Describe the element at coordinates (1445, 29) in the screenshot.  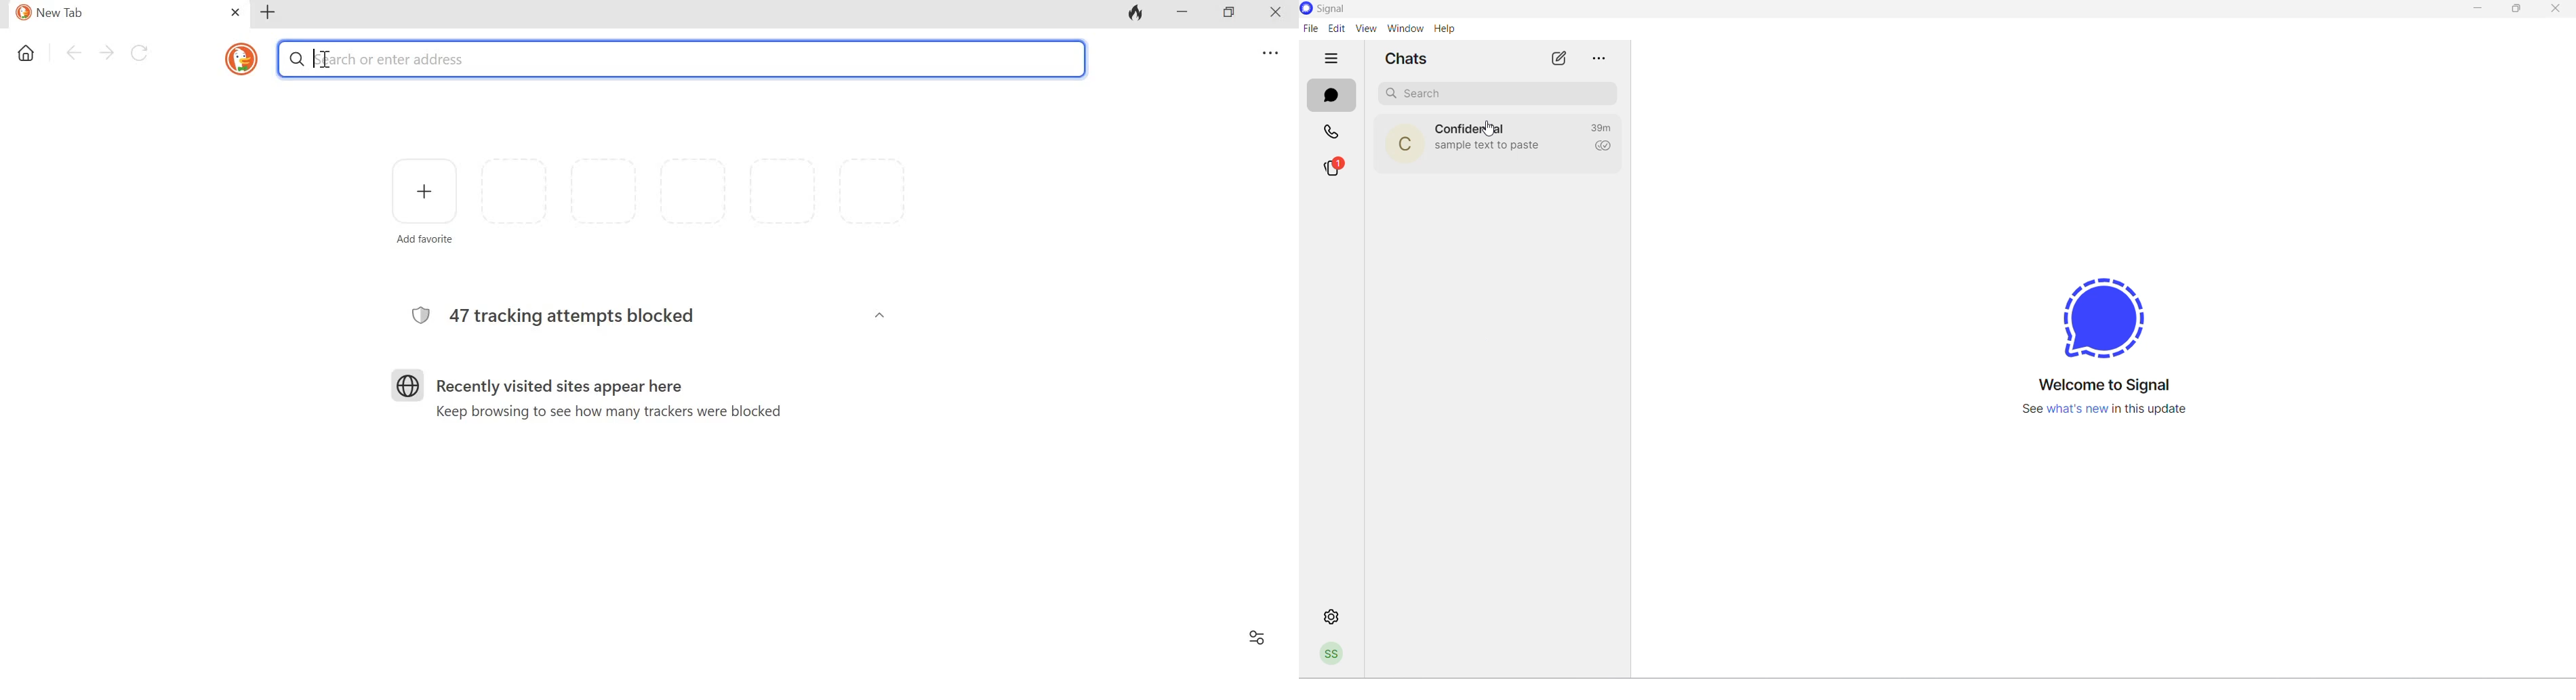
I see `Help` at that location.